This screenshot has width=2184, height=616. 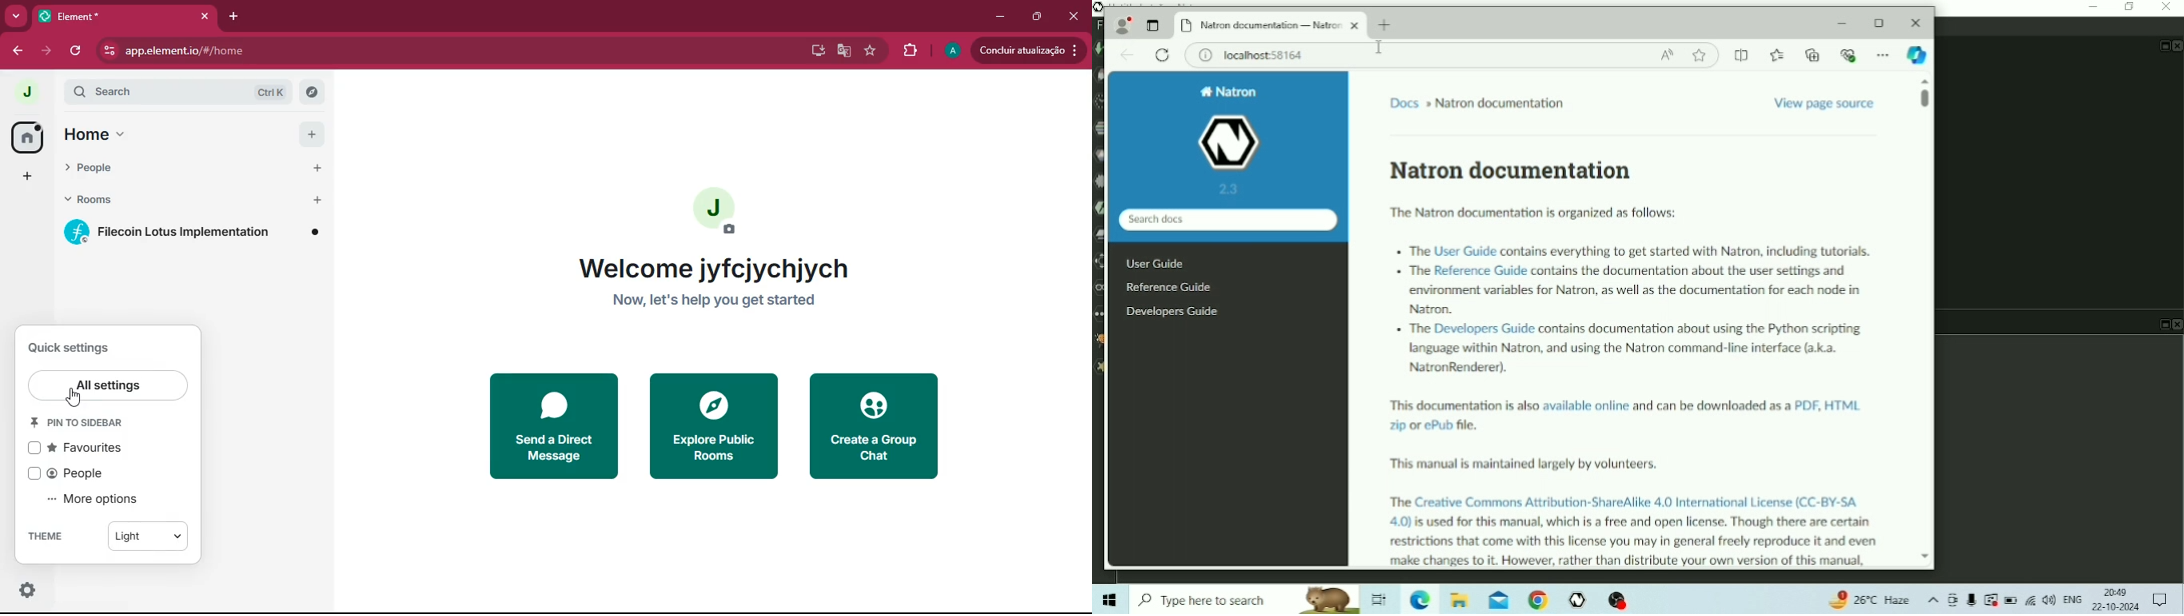 What do you see at coordinates (312, 91) in the screenshot?
I see `explore rooms` at bounding box center [312, 91].